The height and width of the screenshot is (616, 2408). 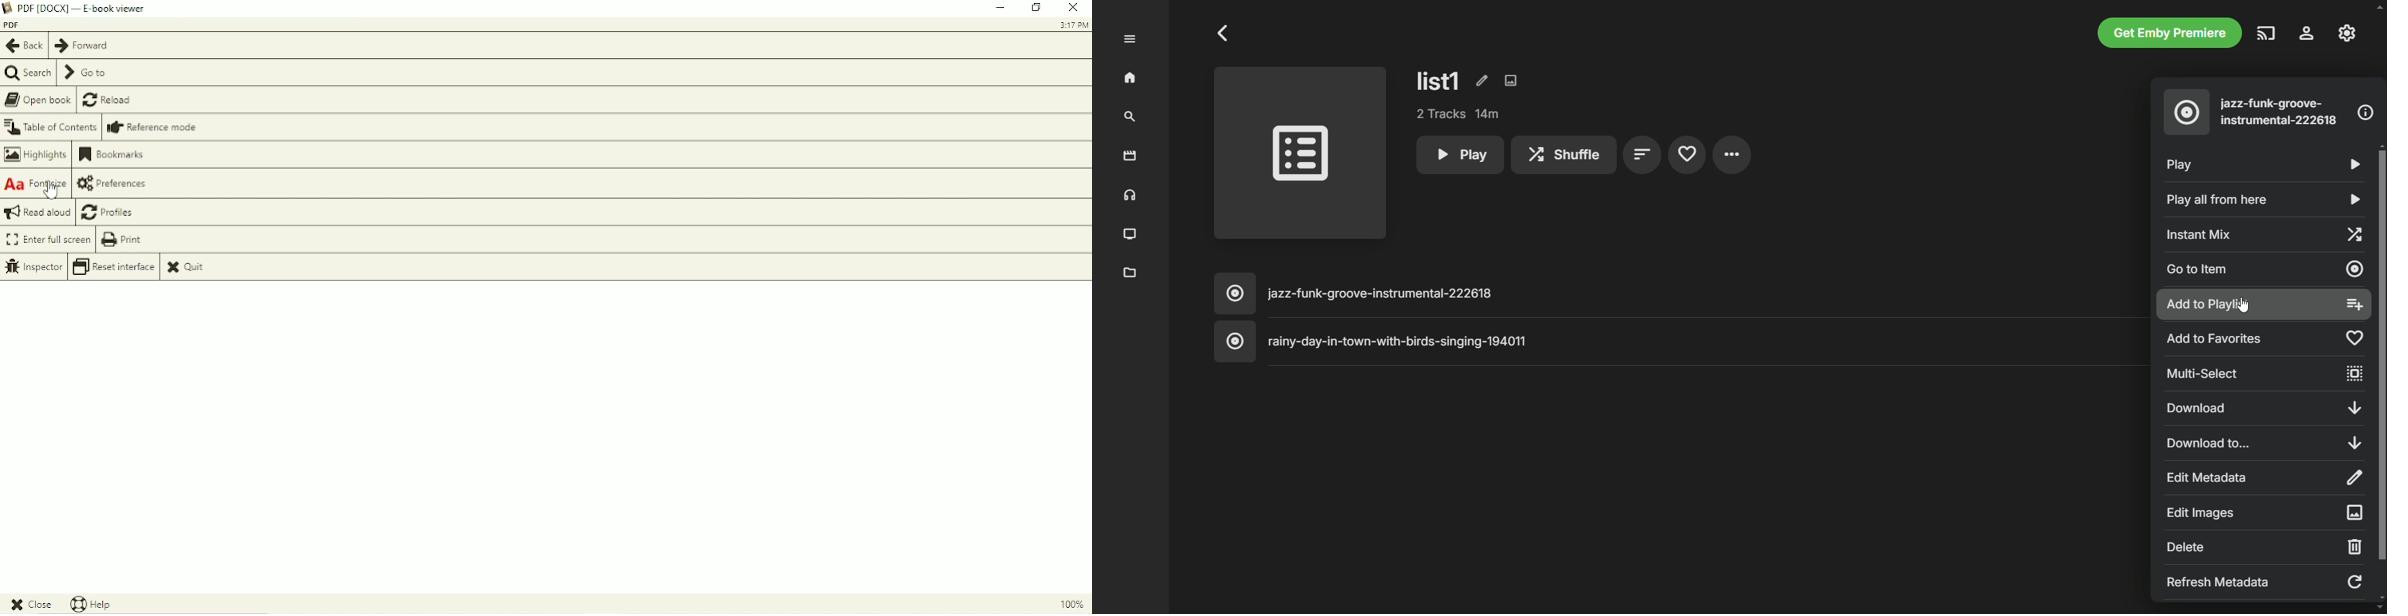 What do you see at coordinates (2267, 374) in the screenshot?
I see `multi-select` at bounding box center [2267, 374].